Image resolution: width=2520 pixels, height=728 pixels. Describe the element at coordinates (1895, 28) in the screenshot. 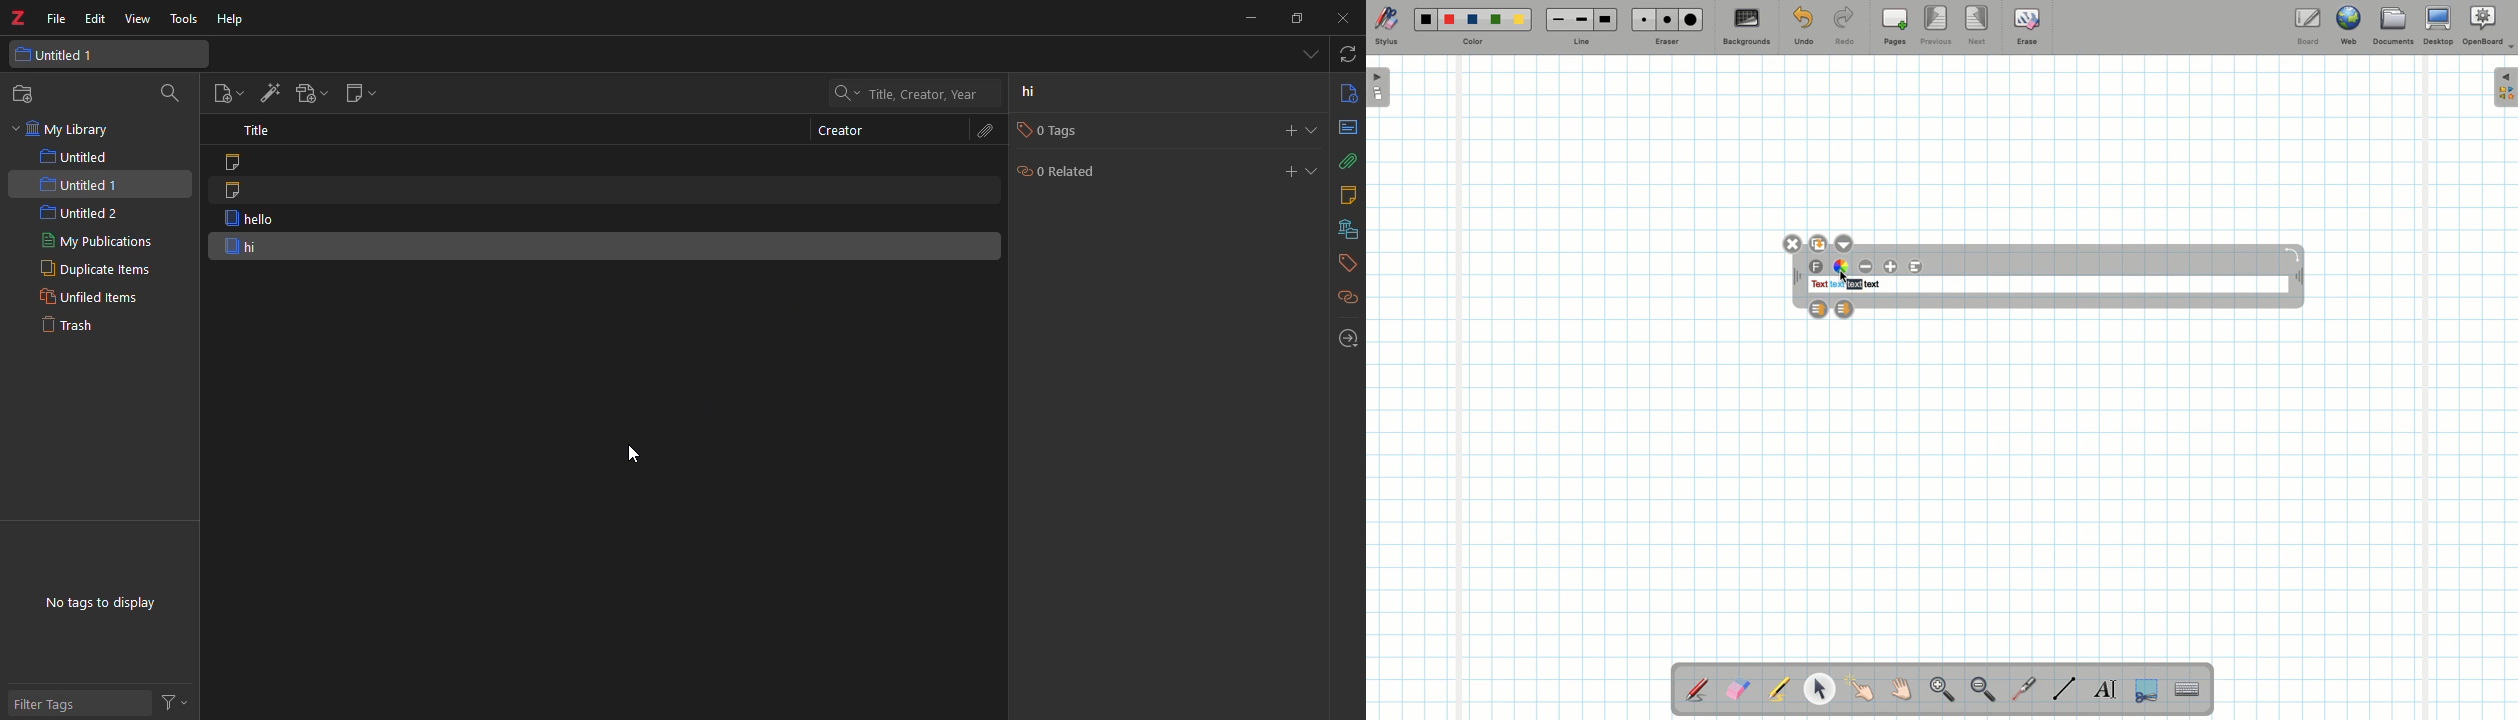

I see `Pages` at that location.